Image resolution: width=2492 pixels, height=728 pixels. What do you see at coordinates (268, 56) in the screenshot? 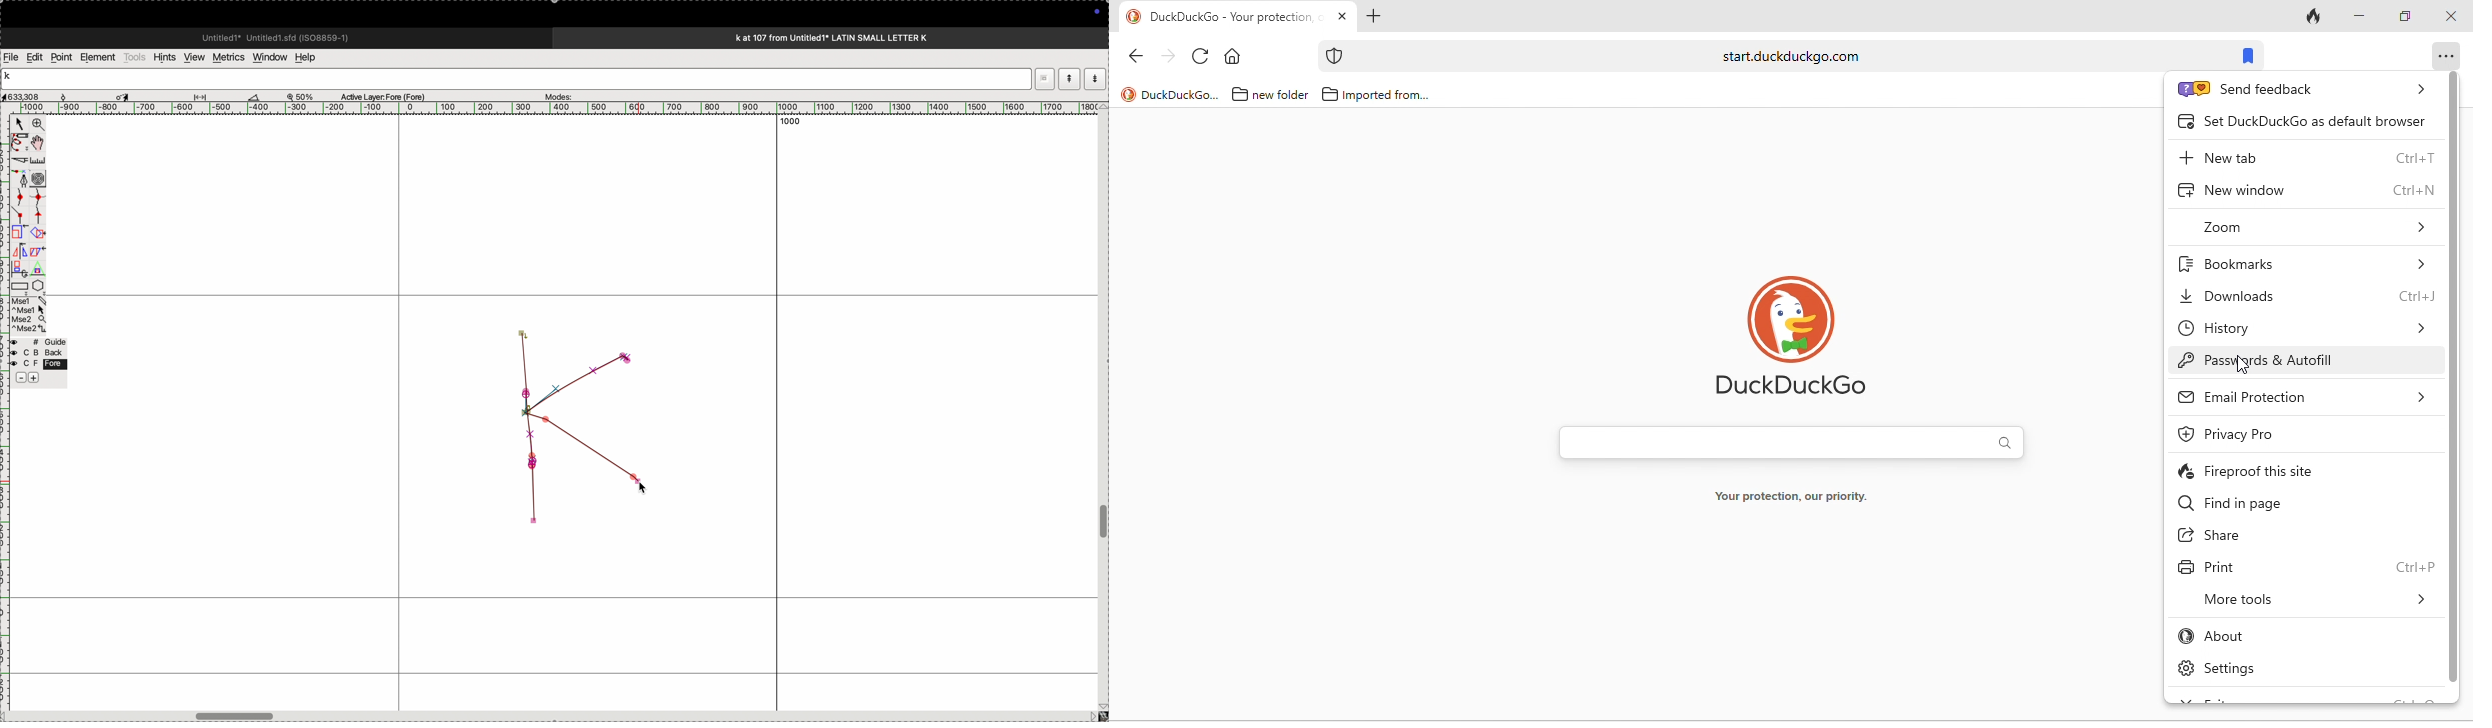
I see `window` at bounding box center [268, 56].